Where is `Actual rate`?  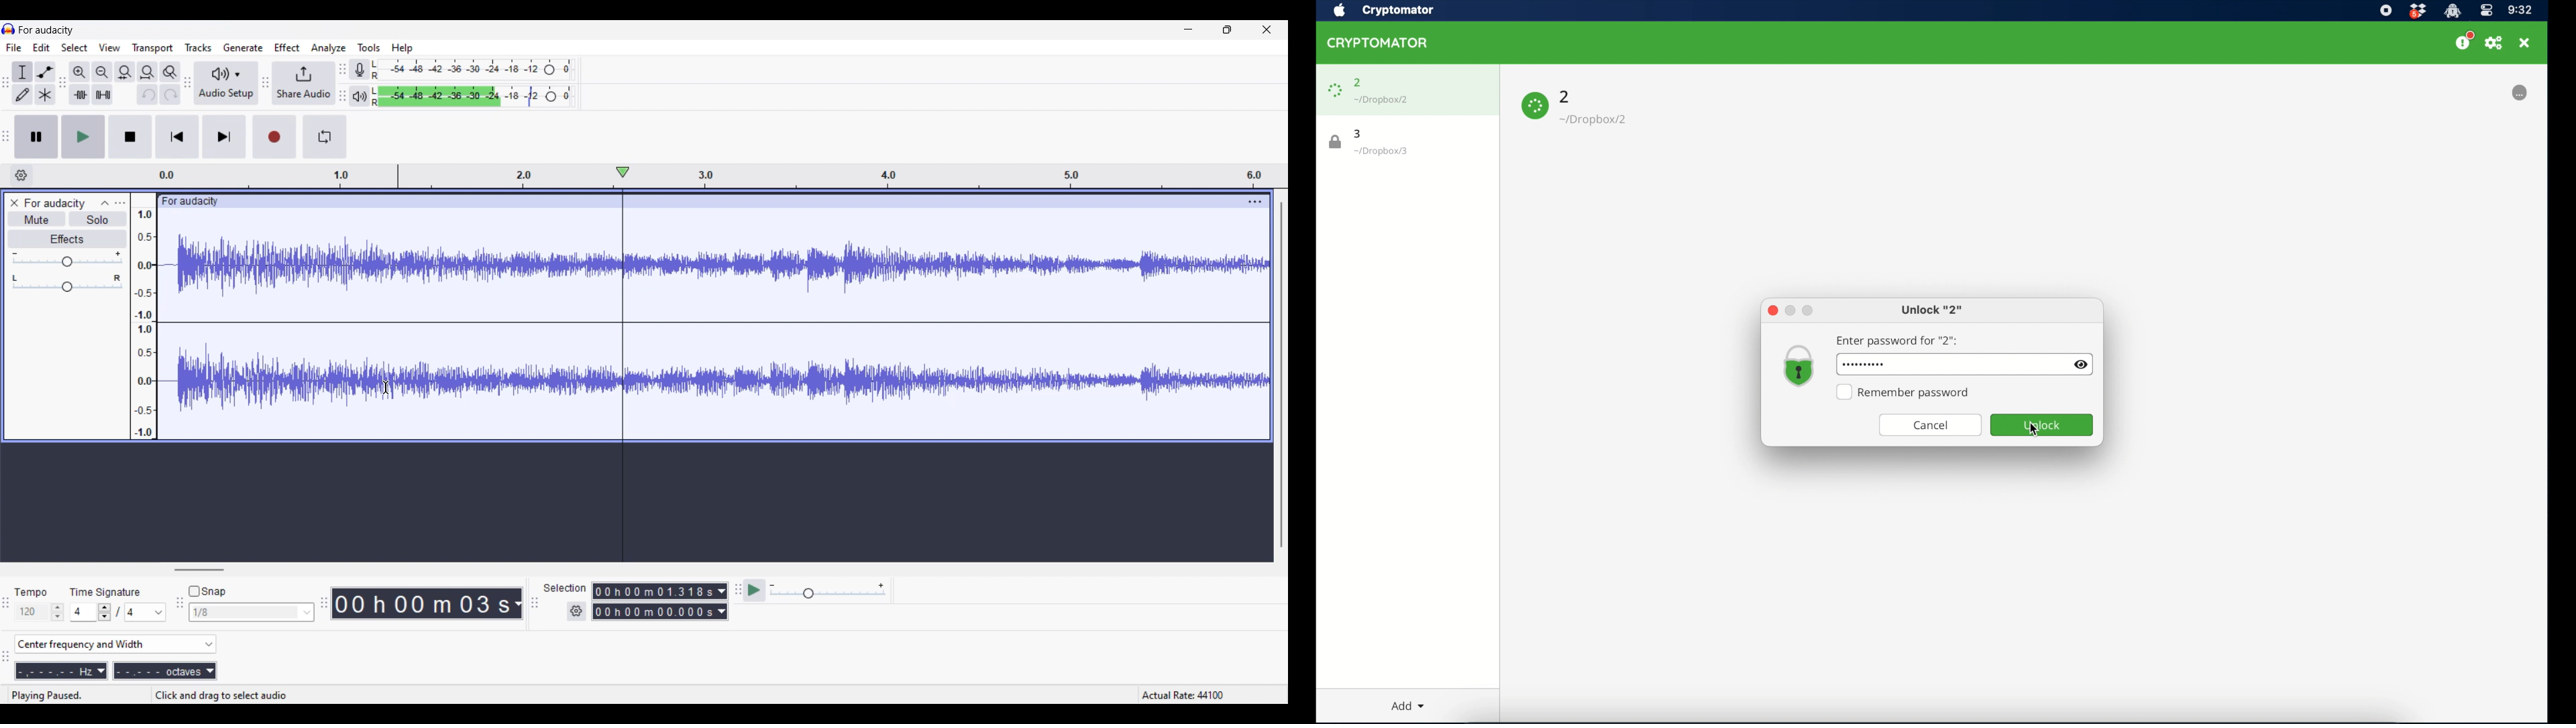
Actual rate is located at coordinates (1189, 694).